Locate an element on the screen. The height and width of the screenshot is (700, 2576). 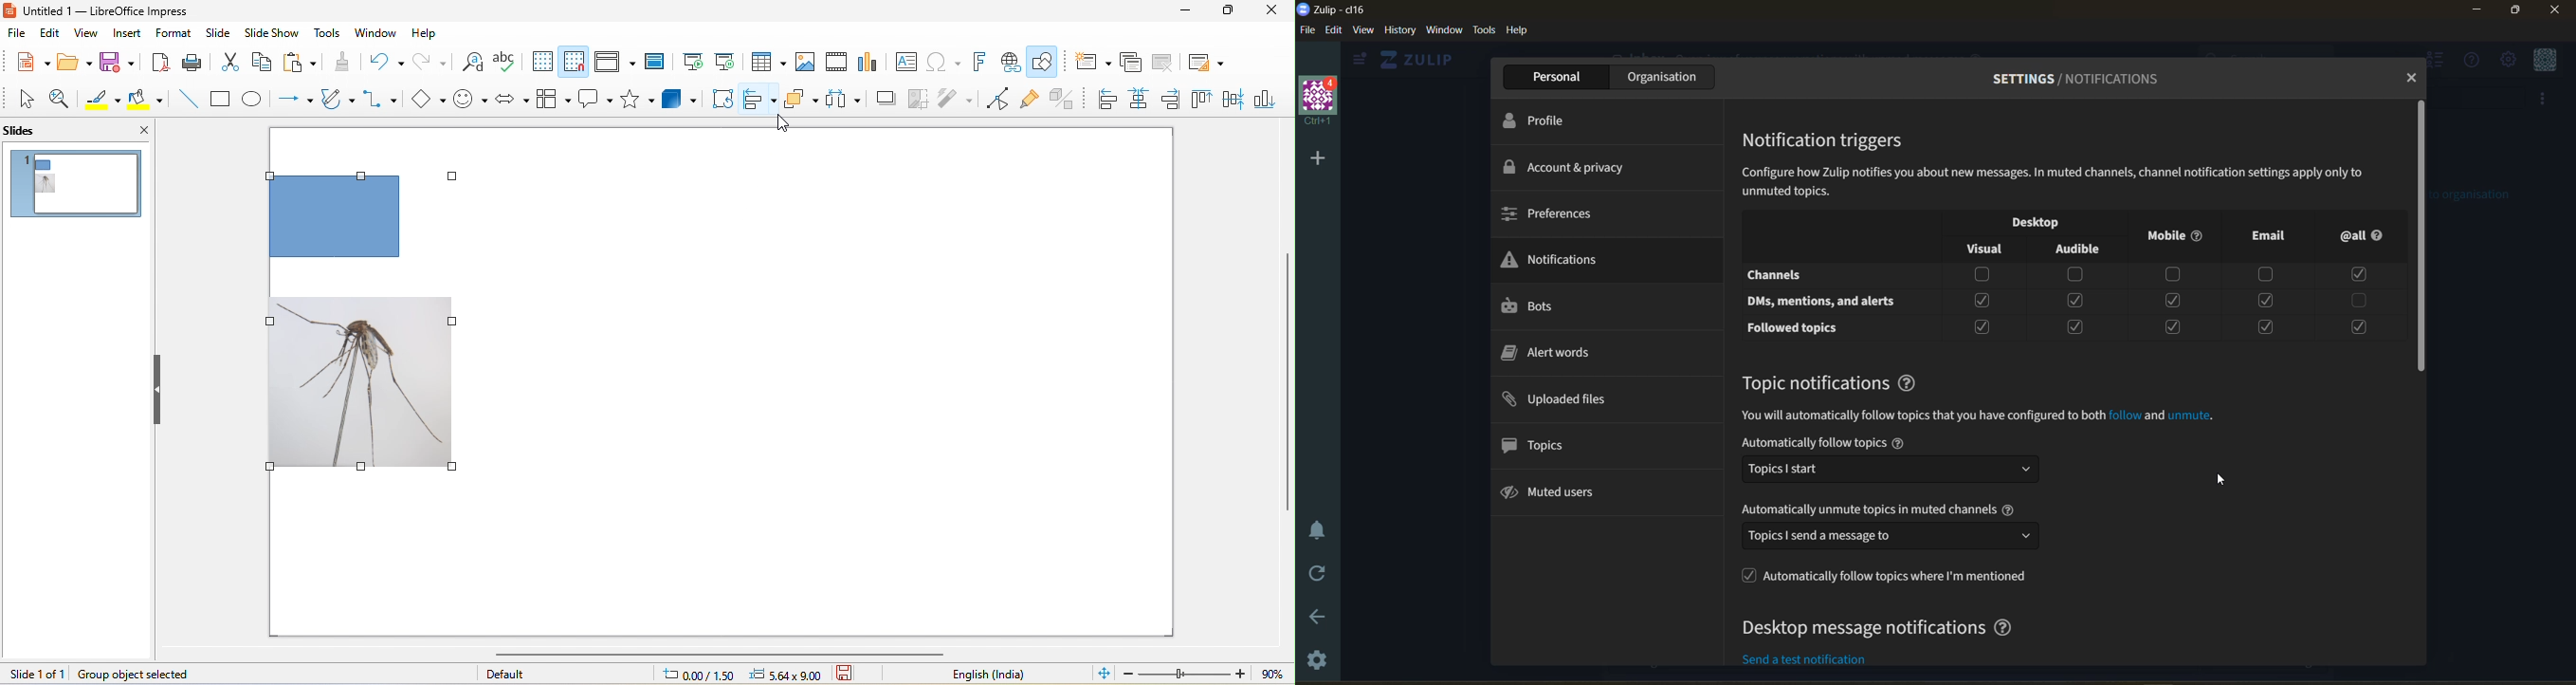
paste is located at coordinates (300, 63).